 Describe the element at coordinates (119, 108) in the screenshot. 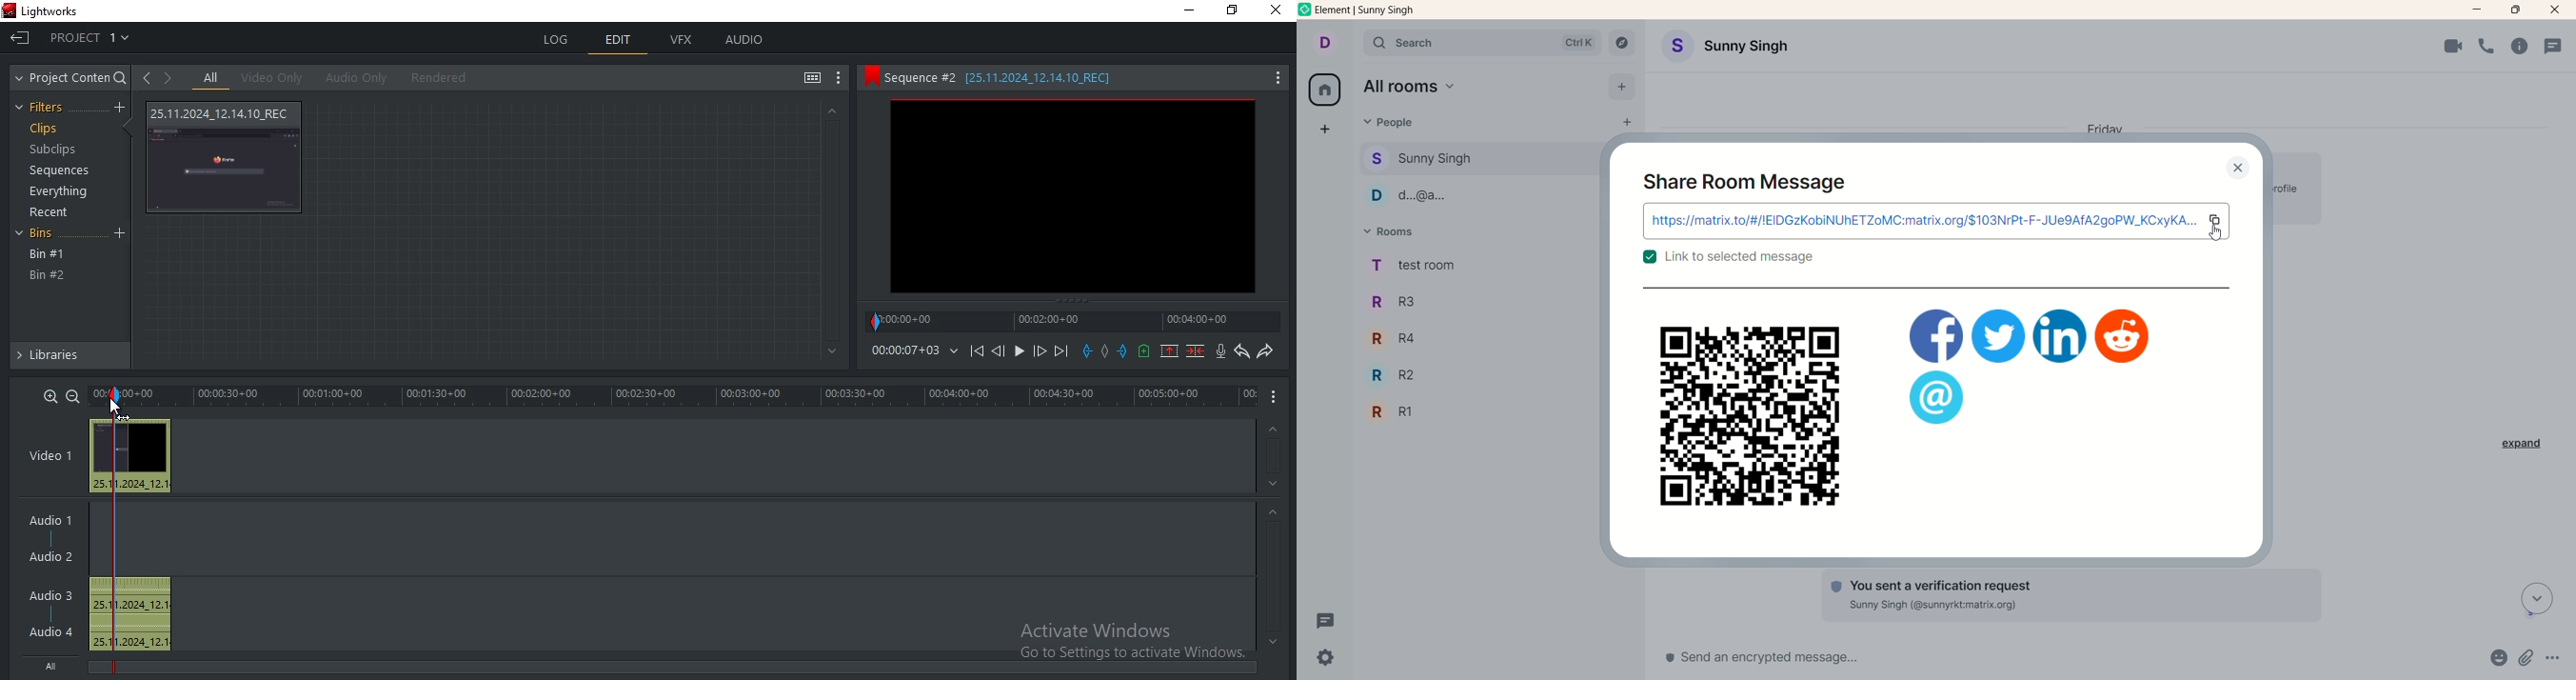

I see `create a filter` at that location.